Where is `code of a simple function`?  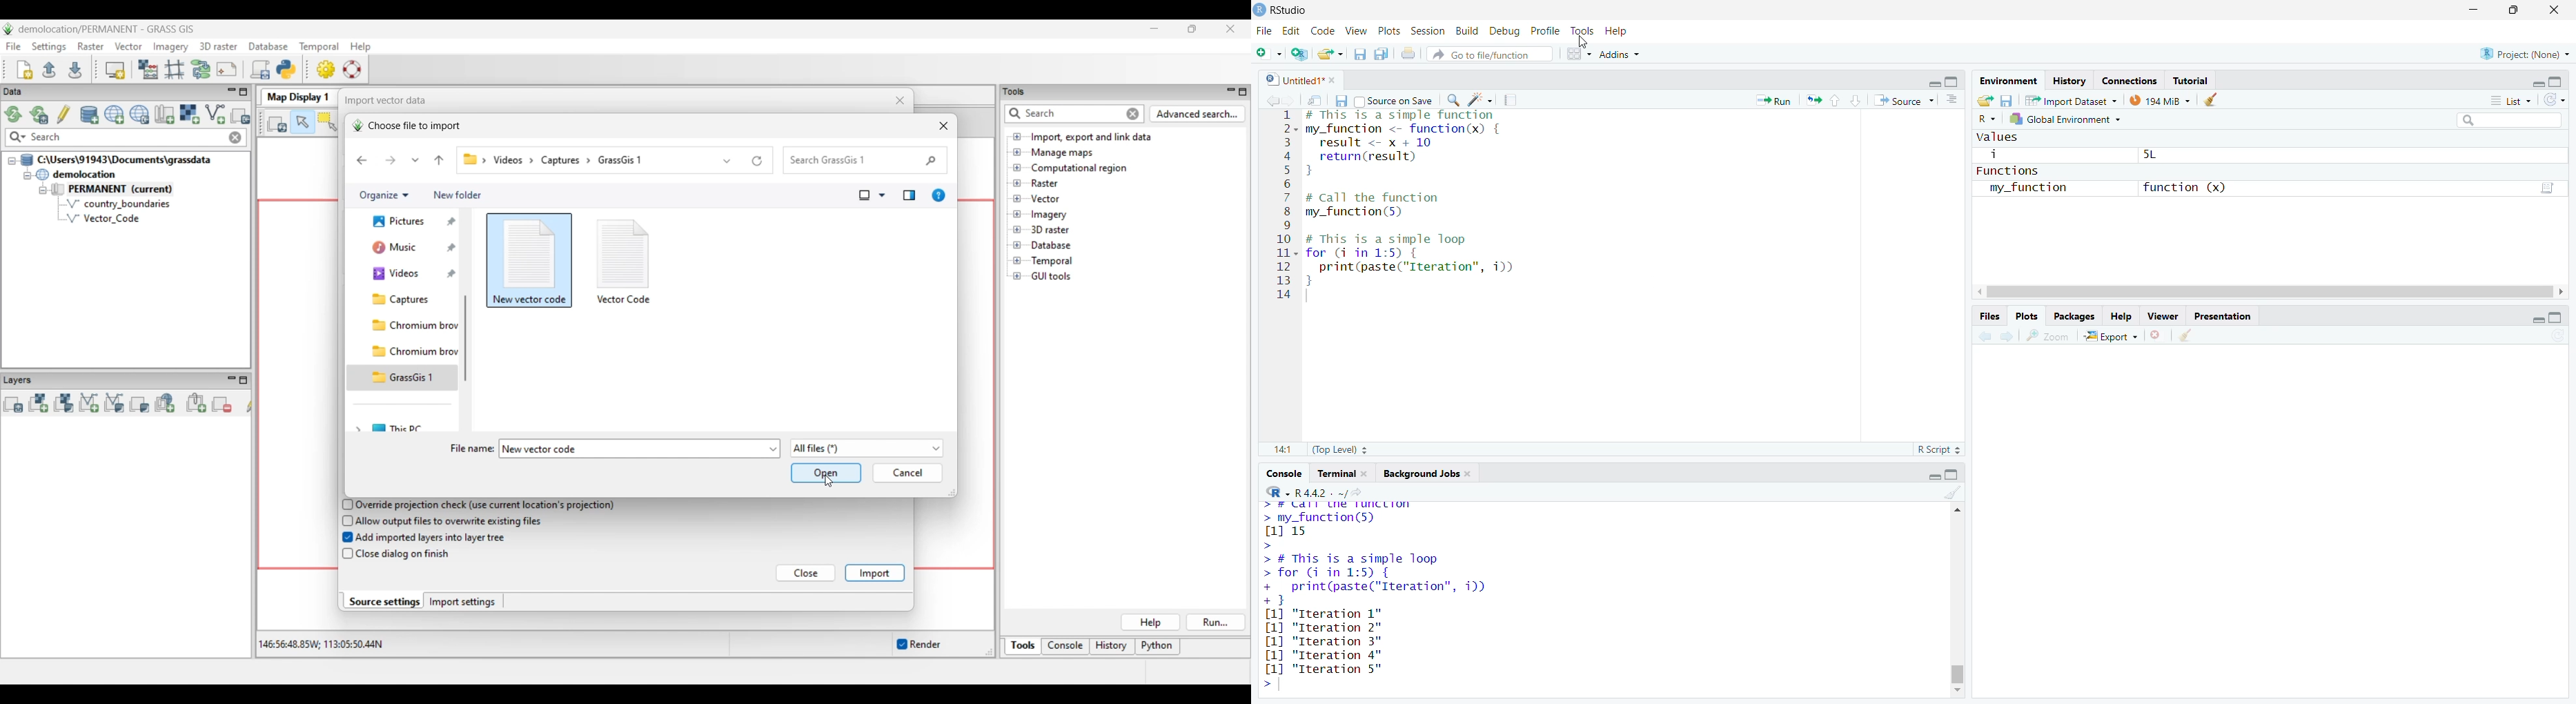
code of a simple function is located at coordinates (1422, 144).